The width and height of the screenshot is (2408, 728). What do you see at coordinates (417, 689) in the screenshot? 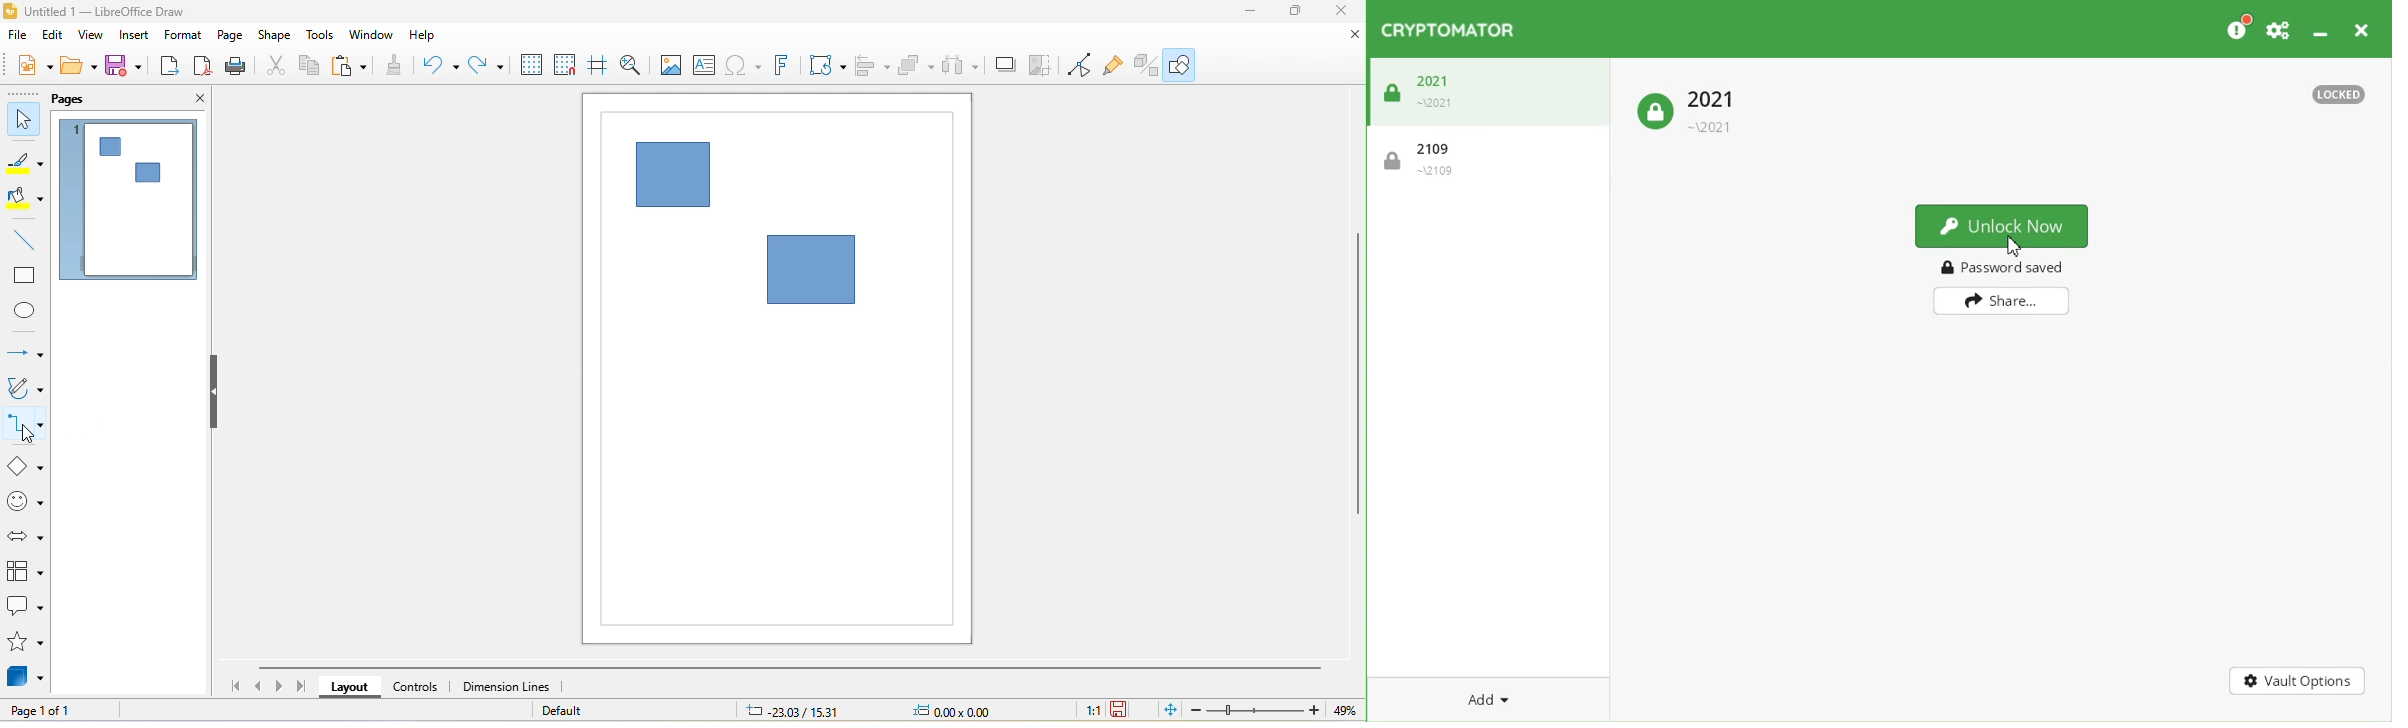
I see `controls` at bounding box center [417, 689].